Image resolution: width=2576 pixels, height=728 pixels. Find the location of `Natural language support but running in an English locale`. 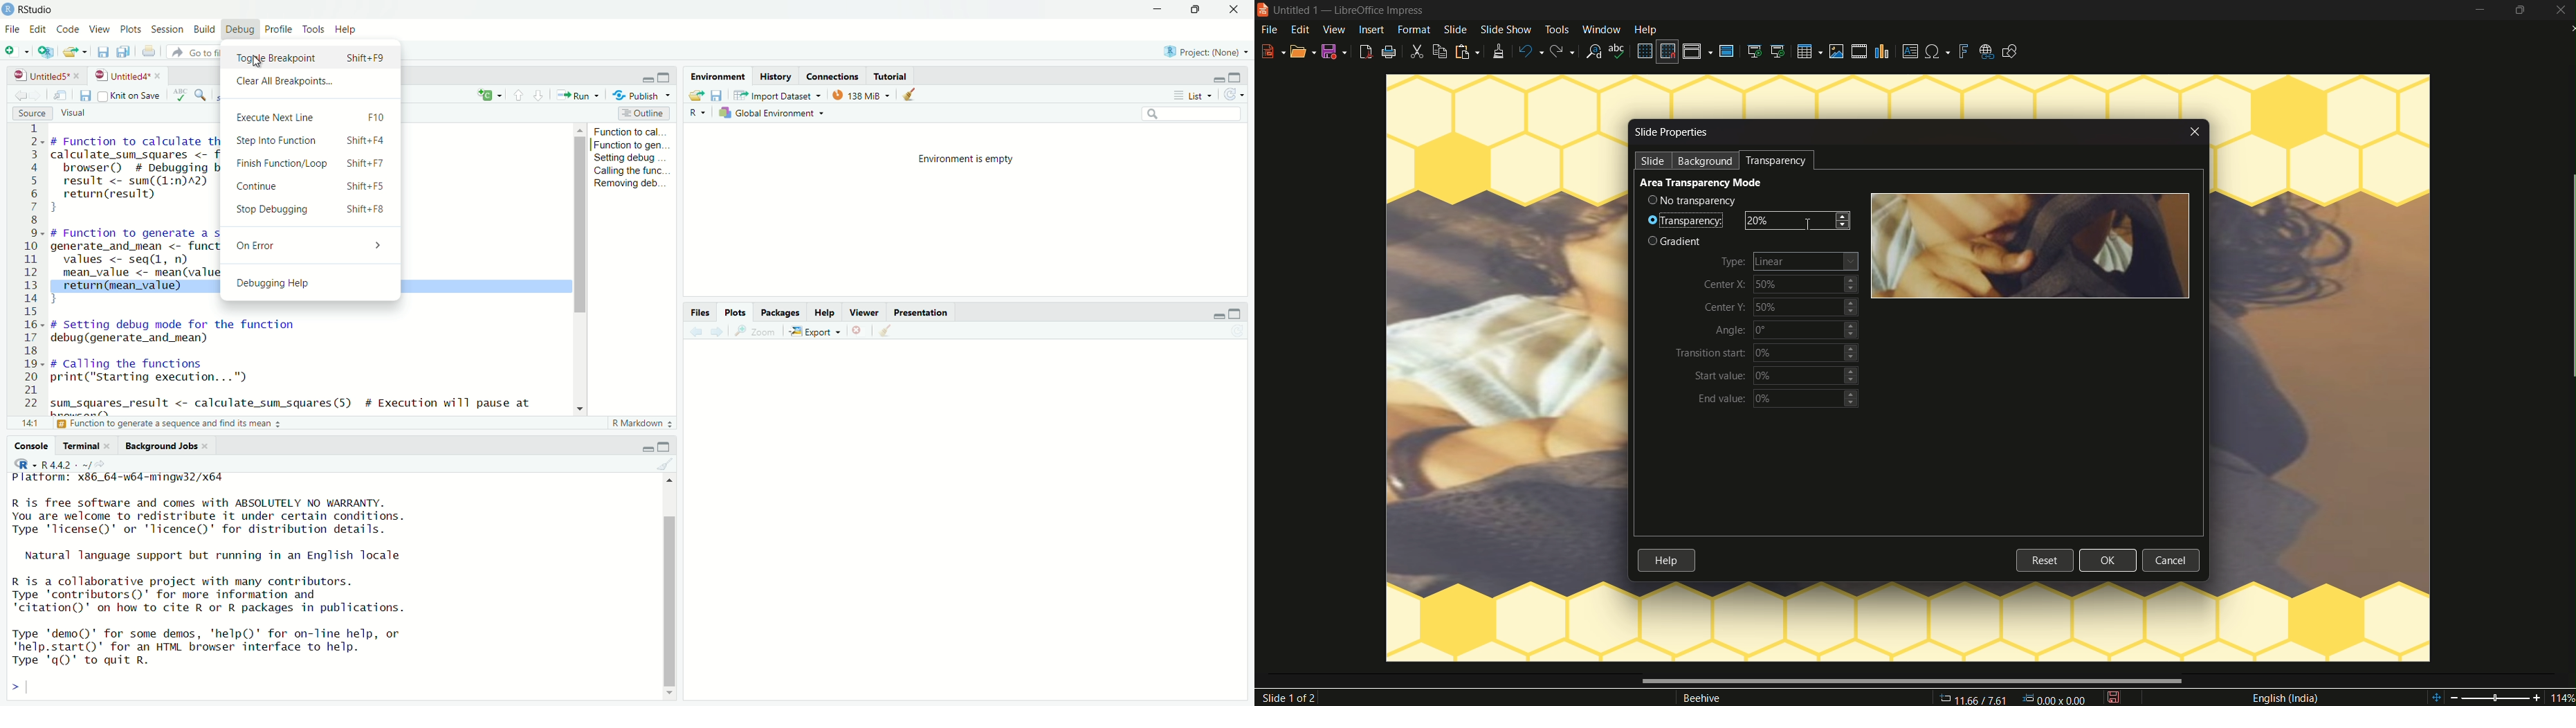

Natural language support but running in an English locale is located at coordinates (210, 554).